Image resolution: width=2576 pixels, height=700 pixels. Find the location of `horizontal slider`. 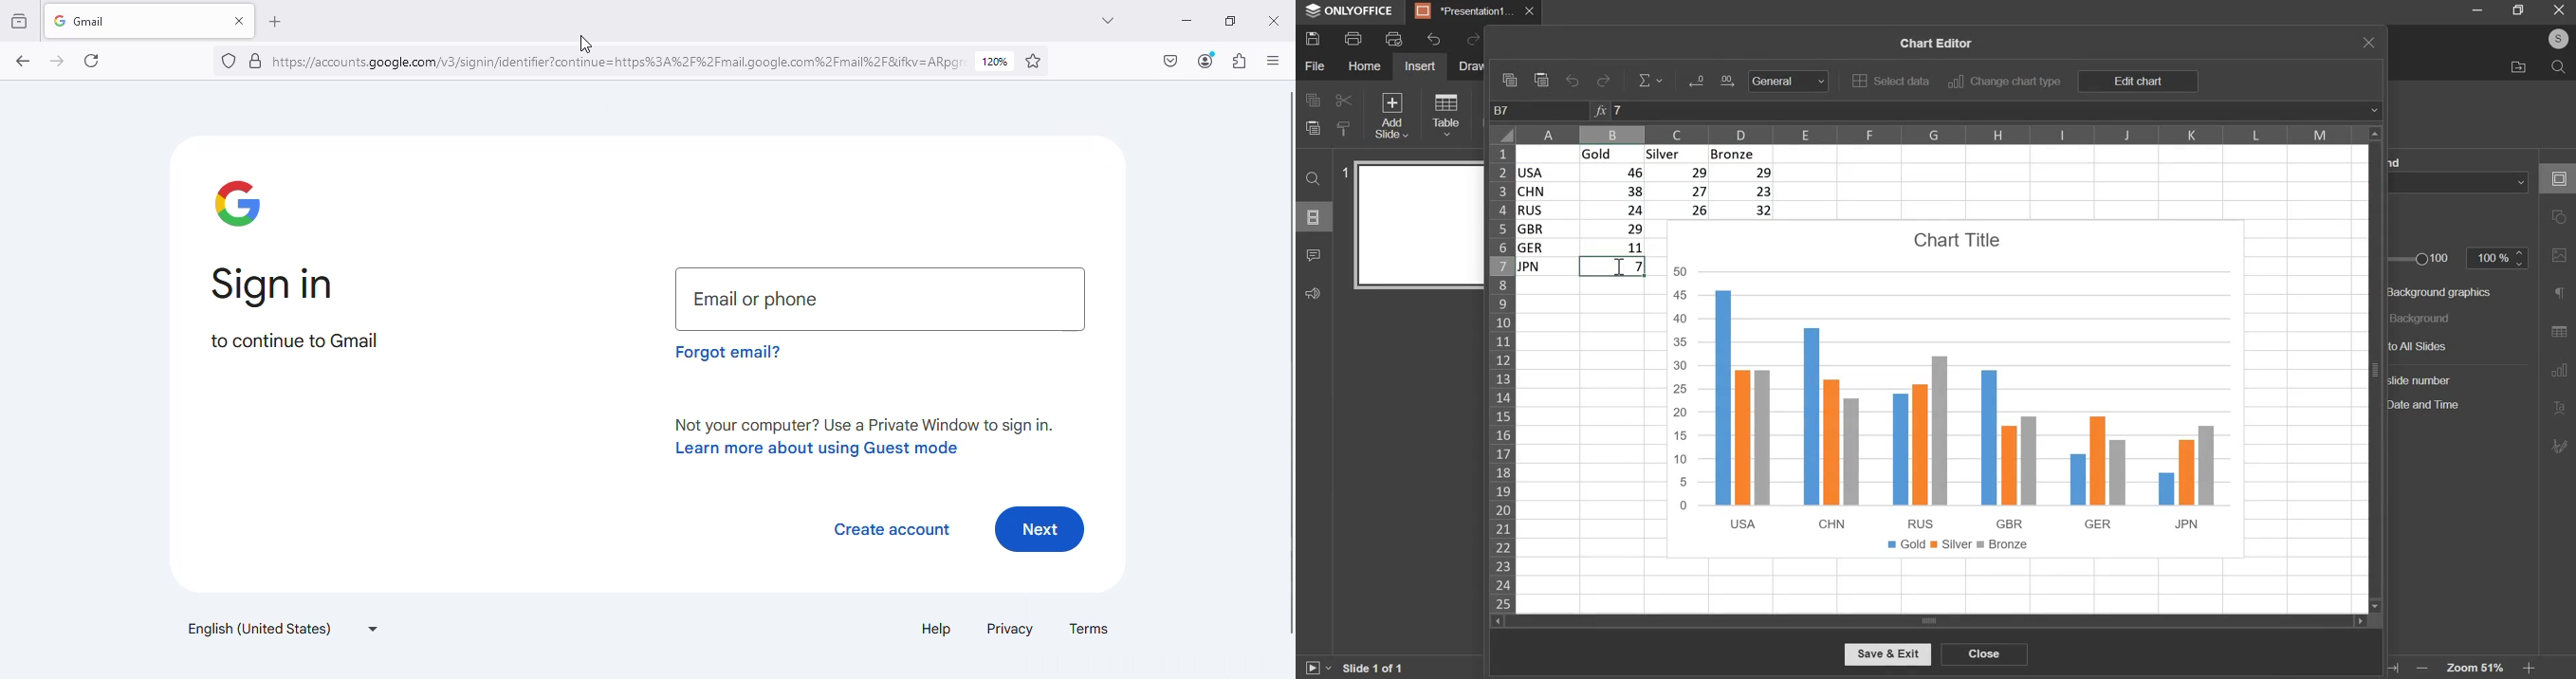

horizontal slider is located at coordinates (1928, 621).